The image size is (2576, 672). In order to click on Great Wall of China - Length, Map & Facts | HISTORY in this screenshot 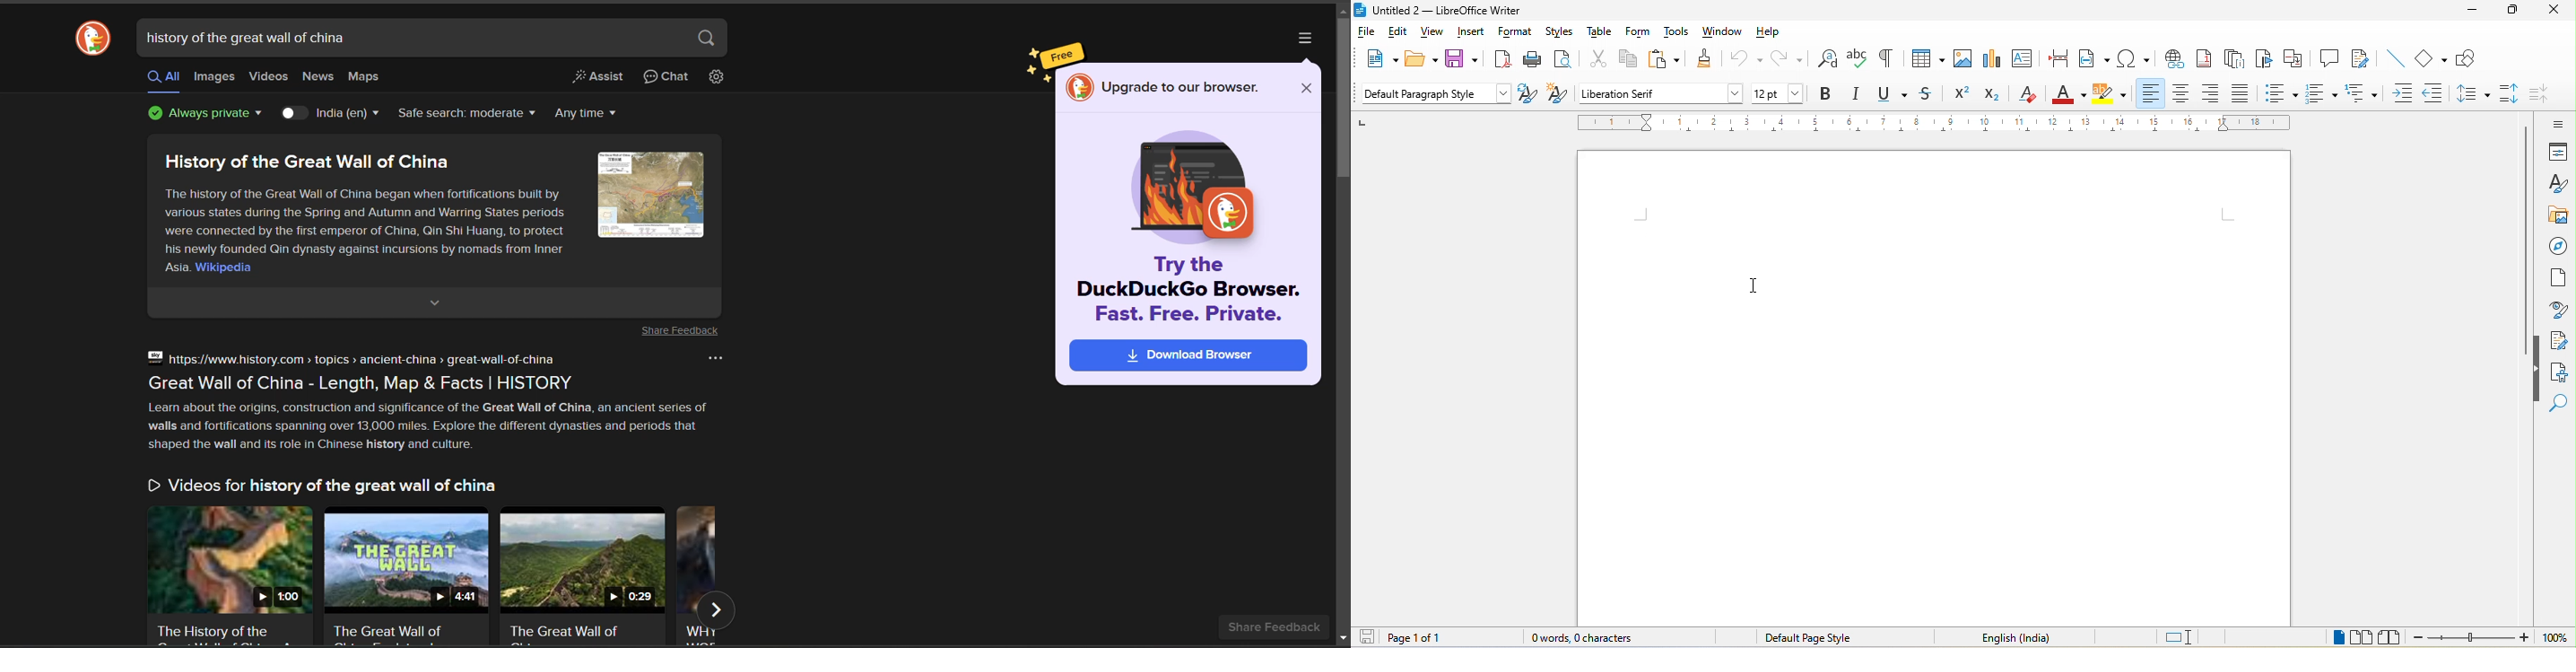, I will do `click(366, 384)`.